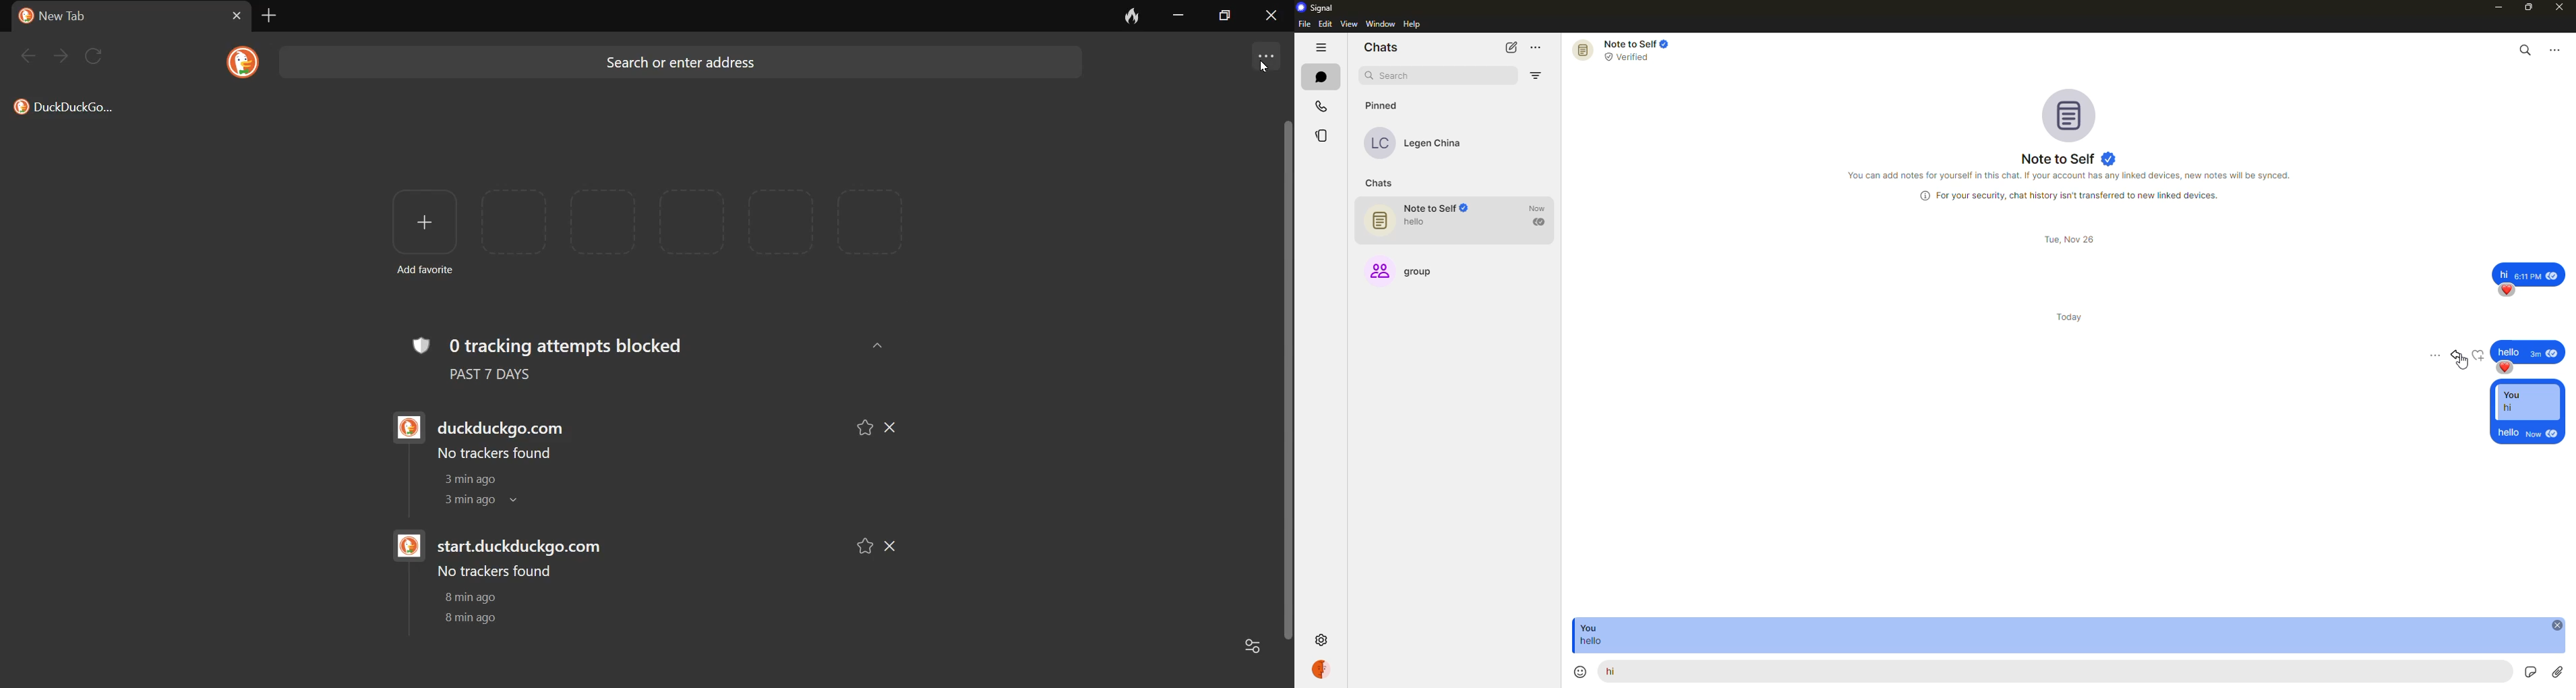 The height and width of the screenshot is (700, 2576). Describe the element at coordinates (1322, 638) in the screenshot. I see `settings` at that location.